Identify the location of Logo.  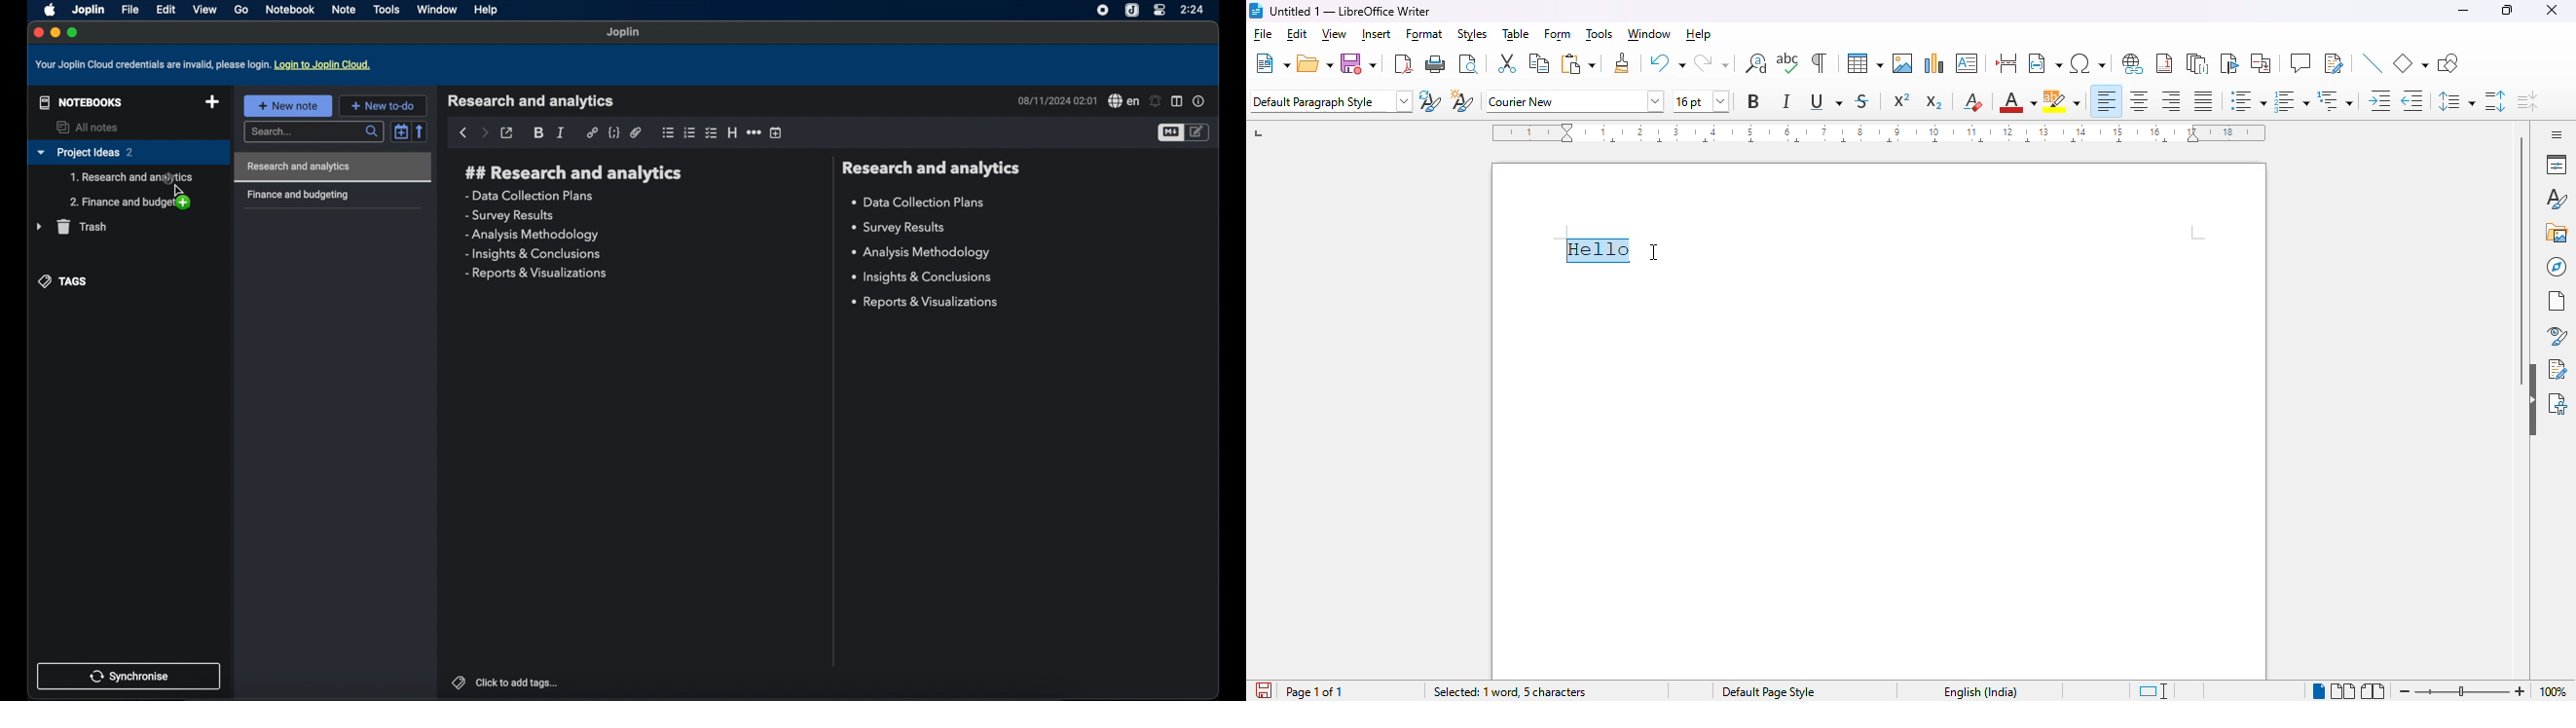
(1255, 11).